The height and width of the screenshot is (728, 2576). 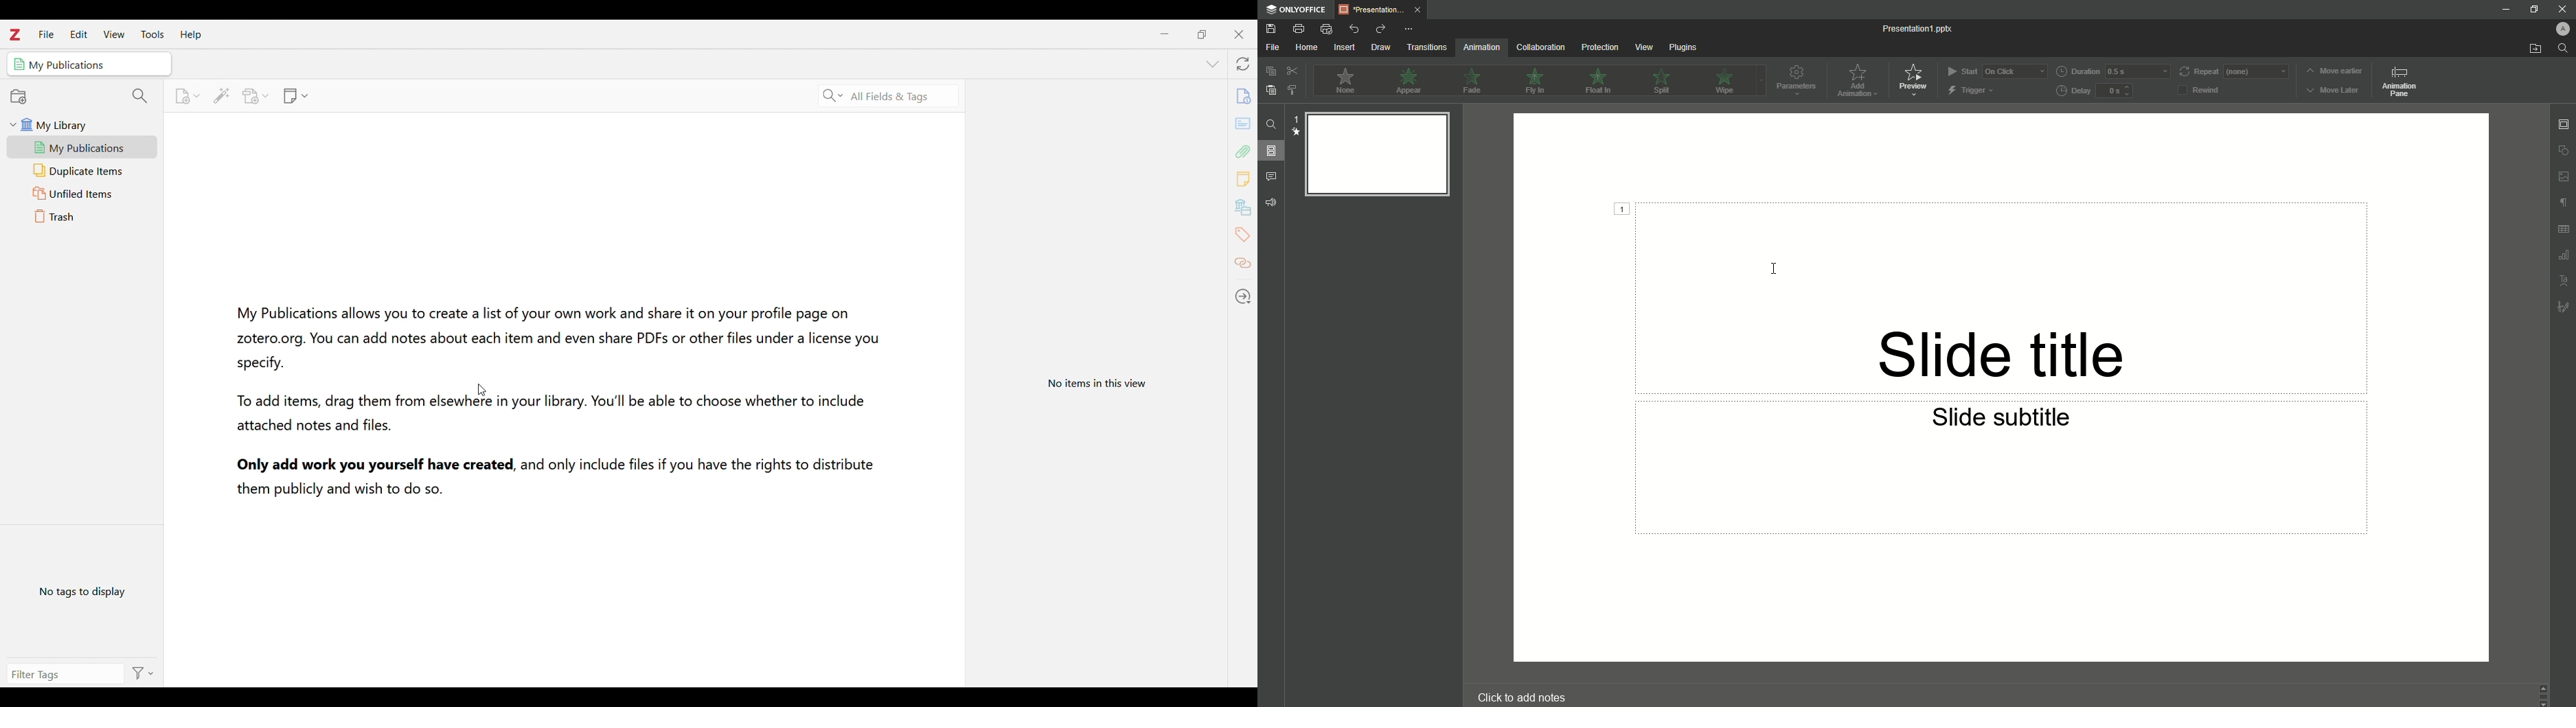 I want to click on Minimize, so click(x=2532, y=10).